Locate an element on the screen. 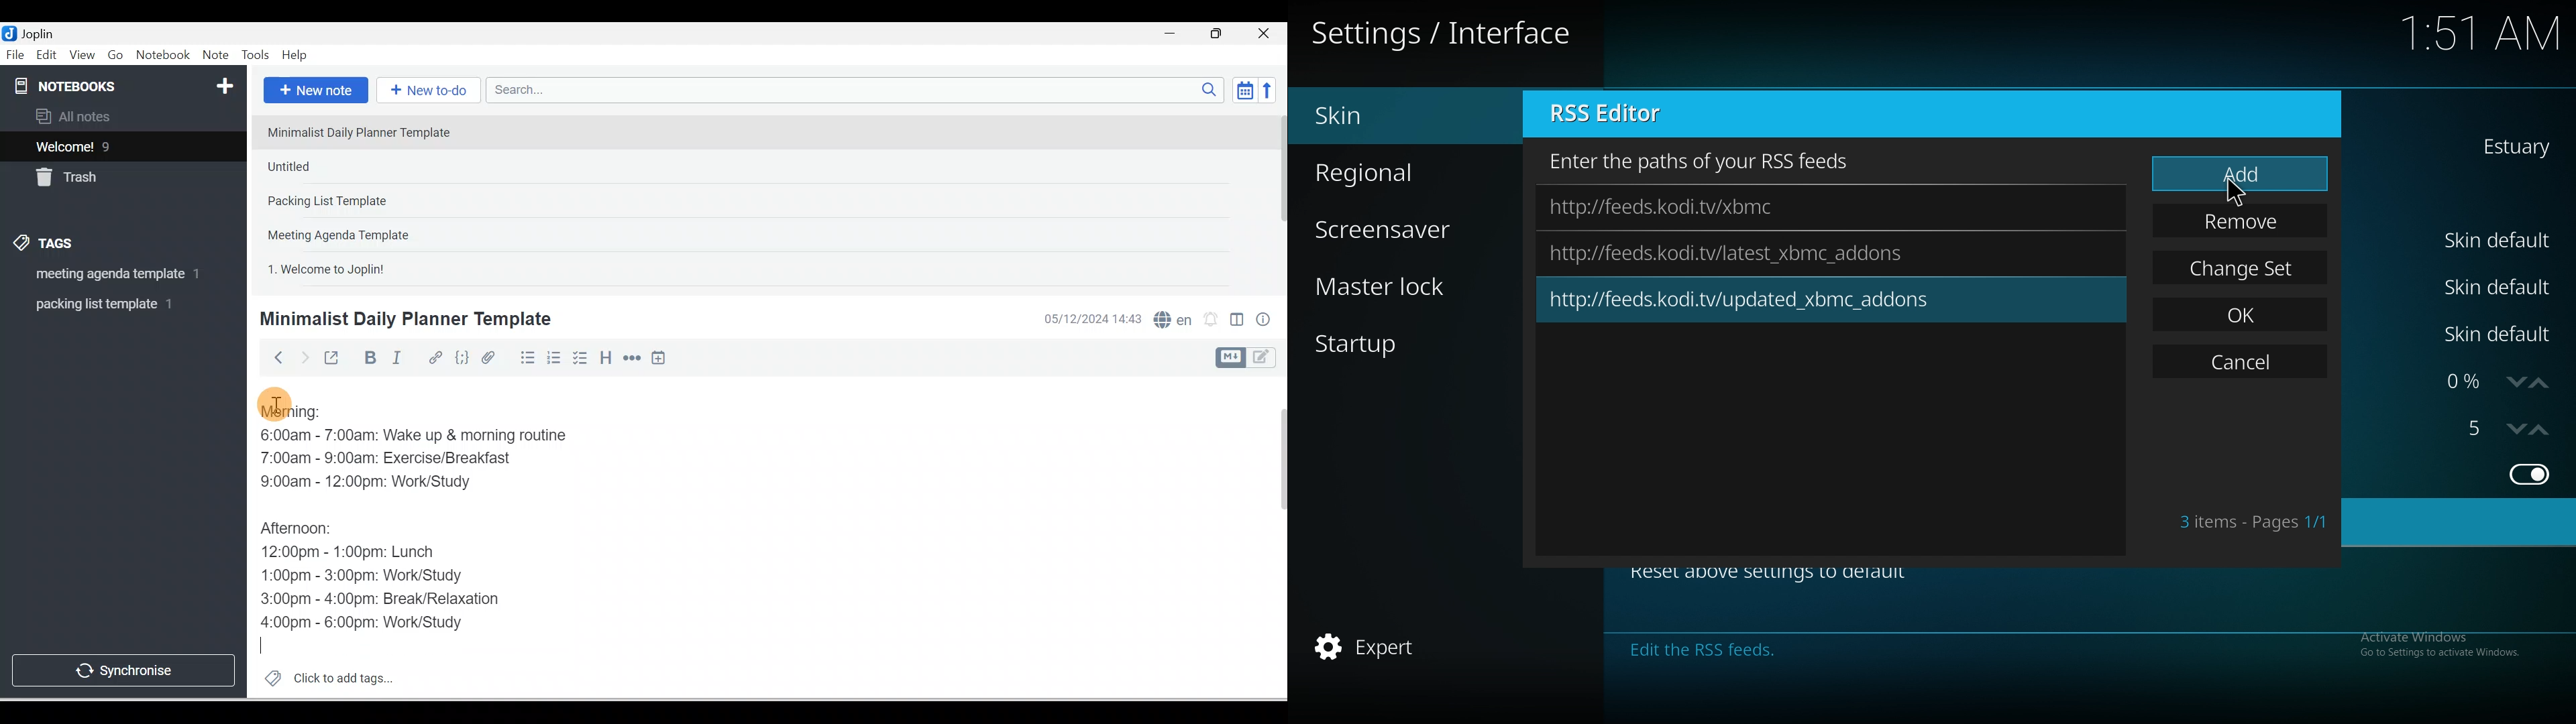 The image size is (2576, 728). New to-do is located at coordinates (425, 91).